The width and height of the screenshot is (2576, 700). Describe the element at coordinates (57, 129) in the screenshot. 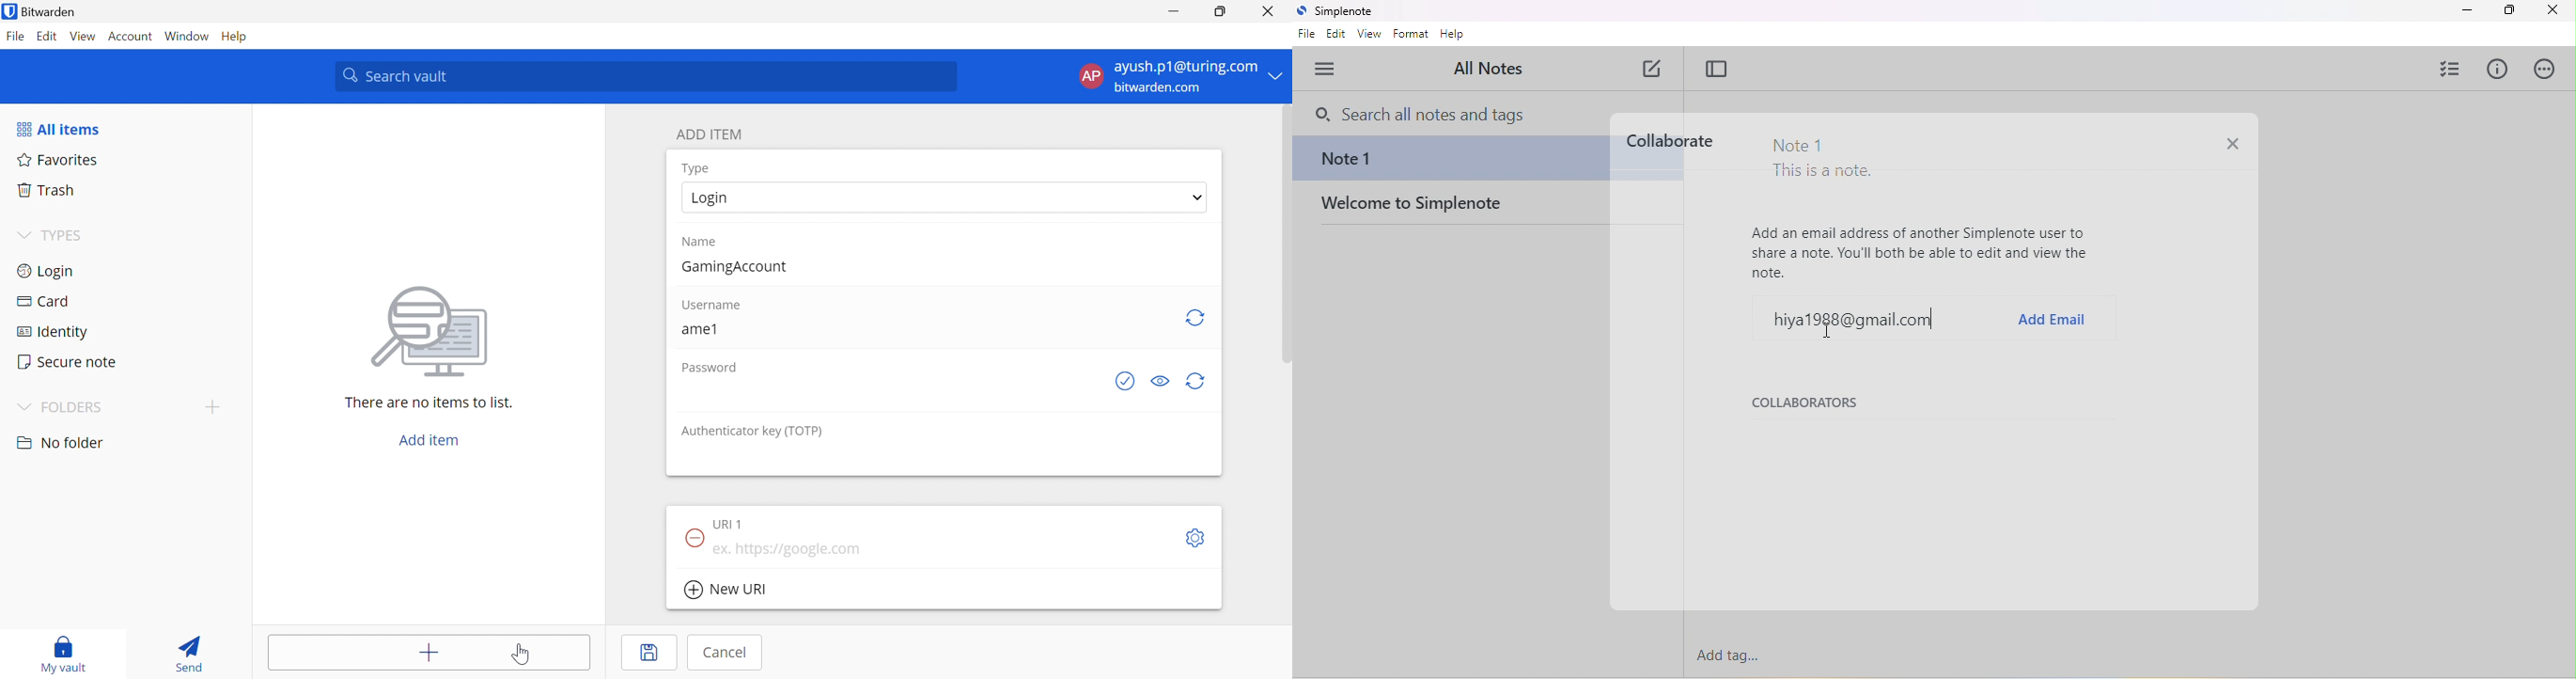

I see `All items` at that location.